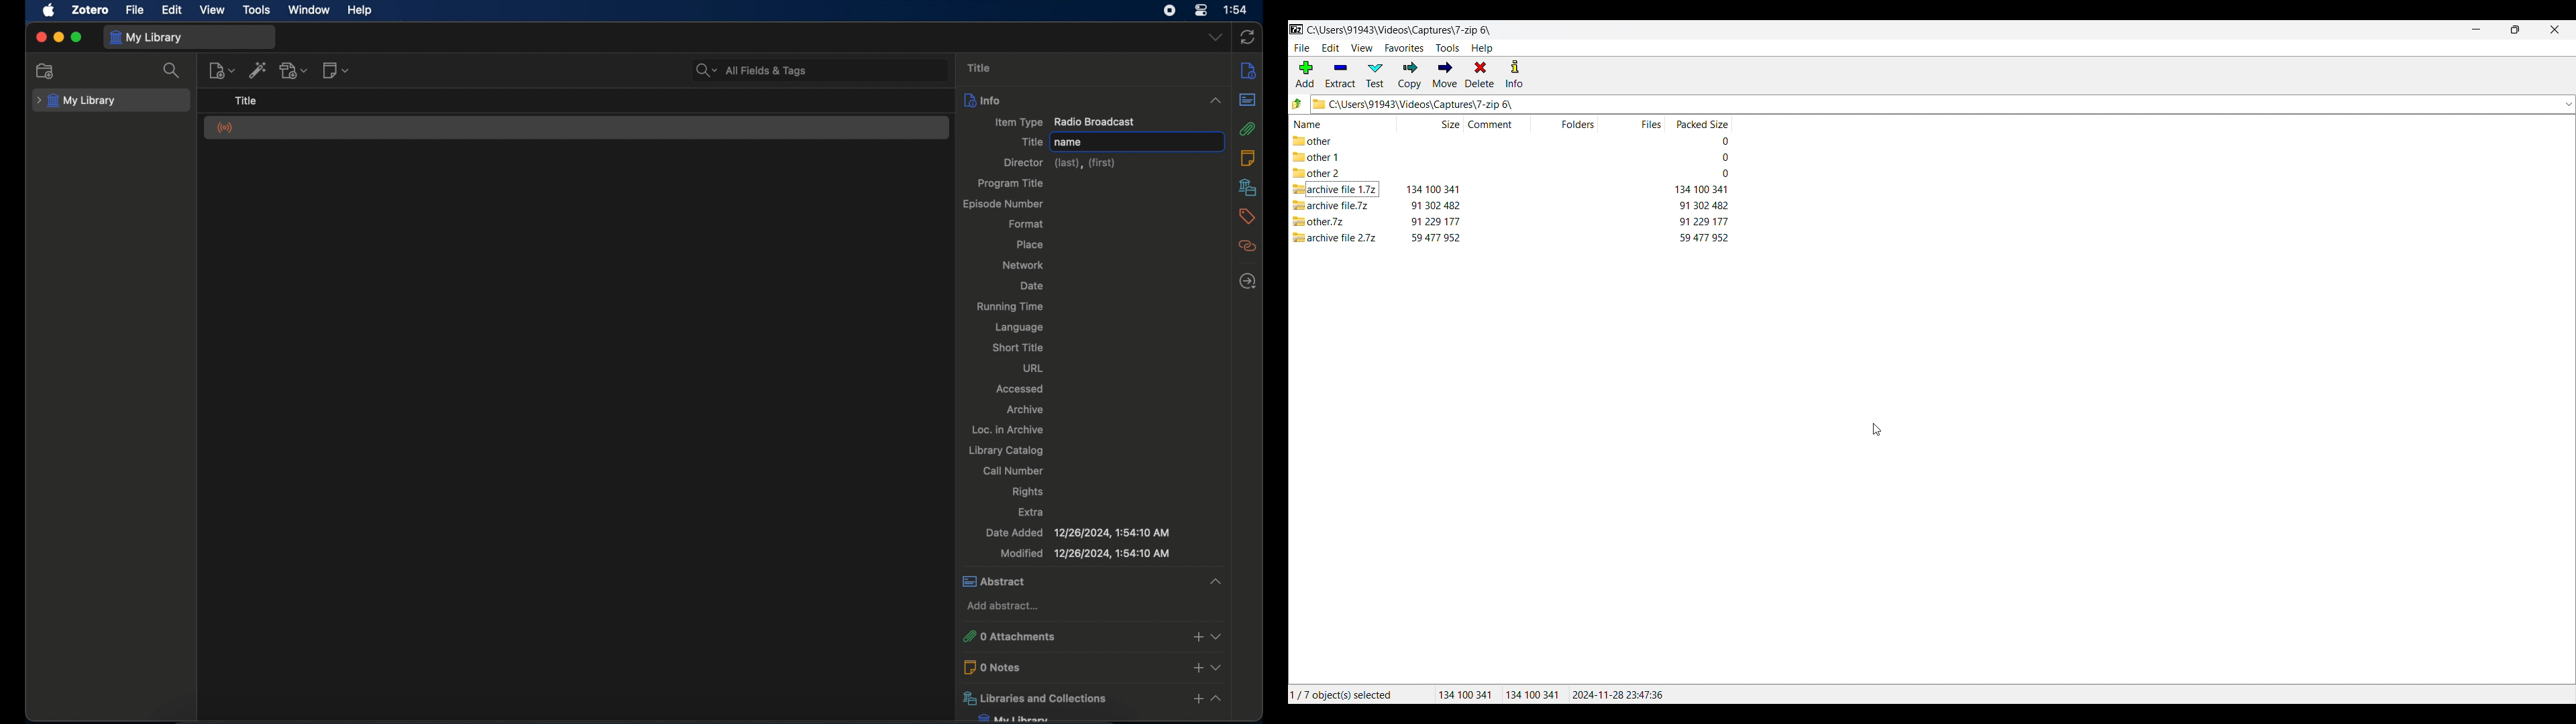  What do you see at coordinates (1700, 190) in the screenshot?
I see `packed size` at bounding box center [1700, 190].